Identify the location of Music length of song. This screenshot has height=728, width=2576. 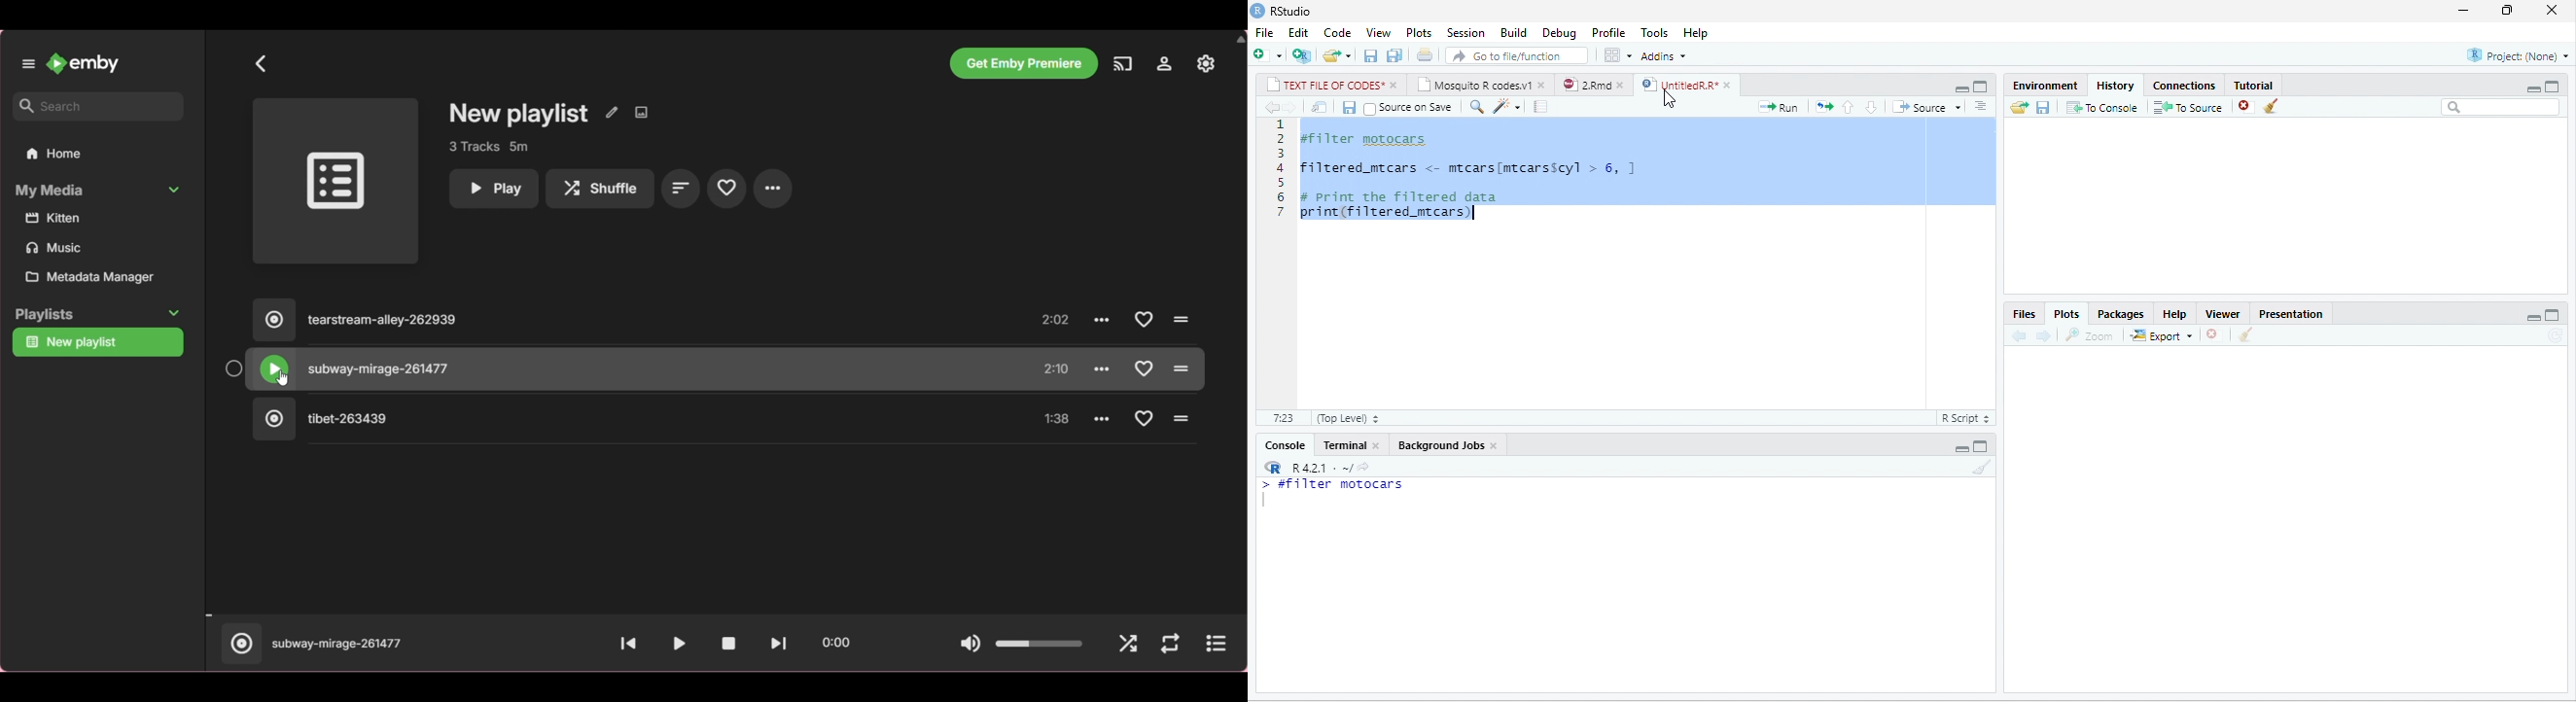
(1058, 369).